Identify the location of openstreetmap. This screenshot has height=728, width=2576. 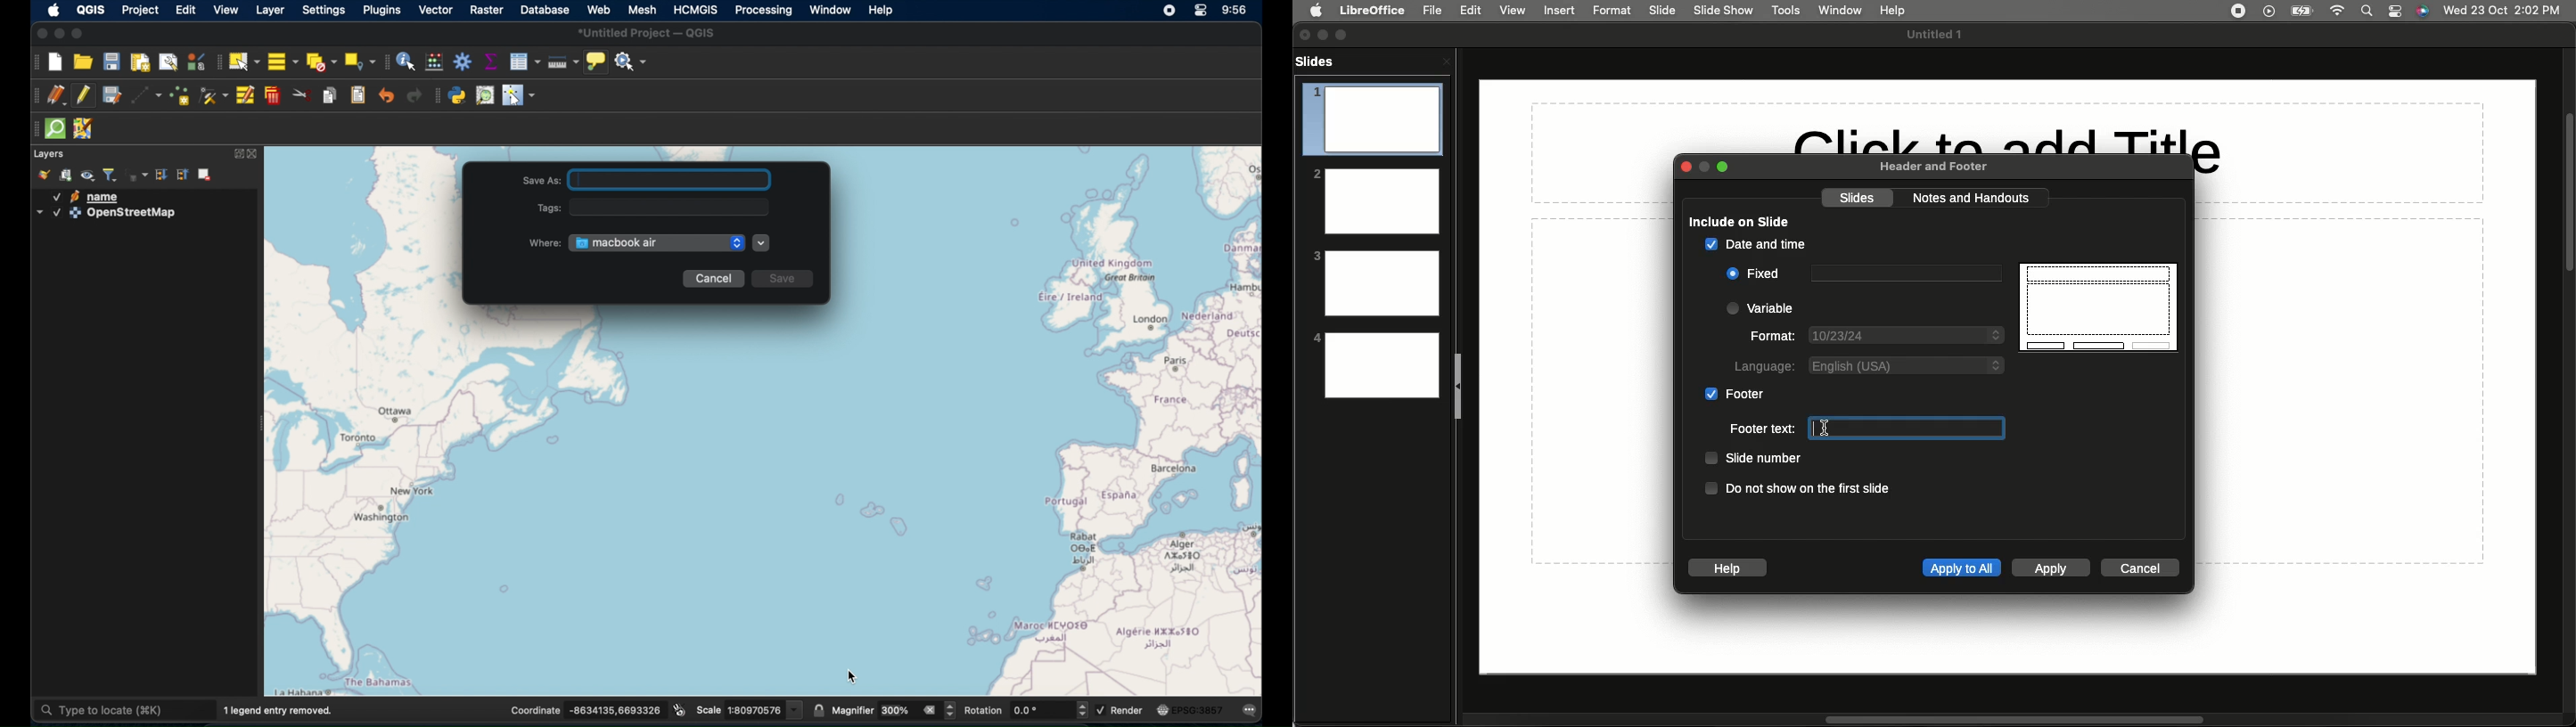
(106, 215).